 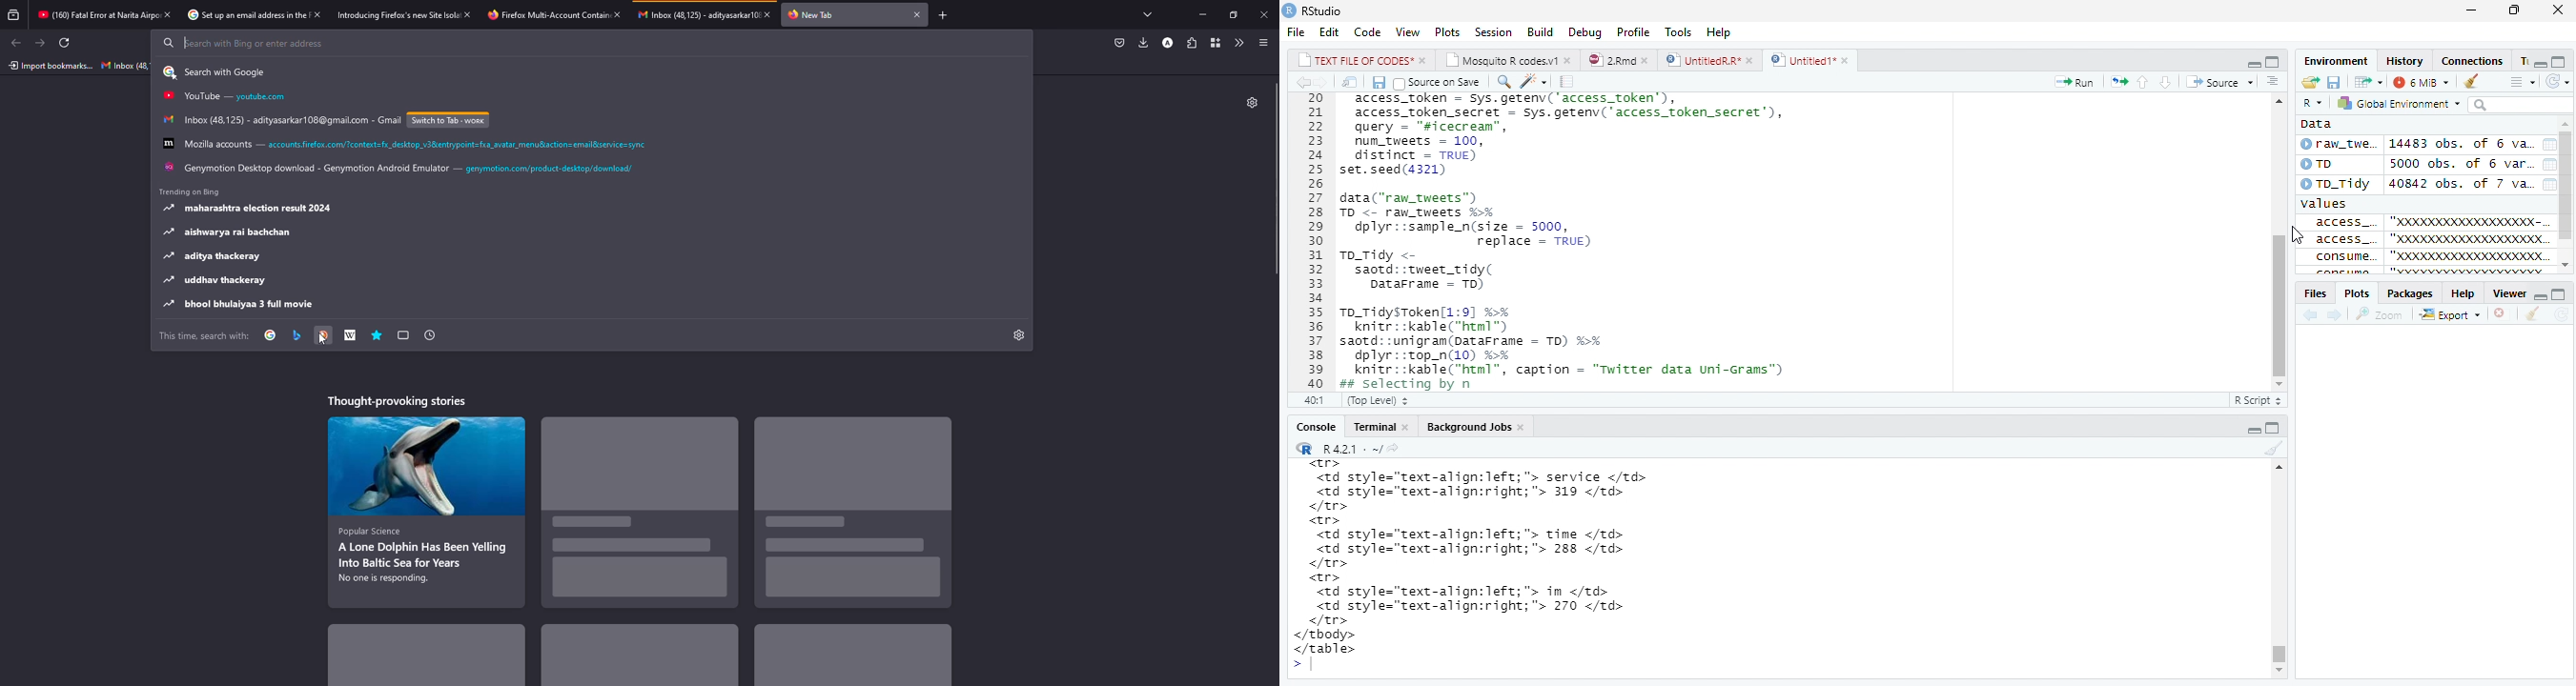 What do you see at coordinates (219, 73) in the screenshot?
I see `search options` at bounding box center [219, 73].